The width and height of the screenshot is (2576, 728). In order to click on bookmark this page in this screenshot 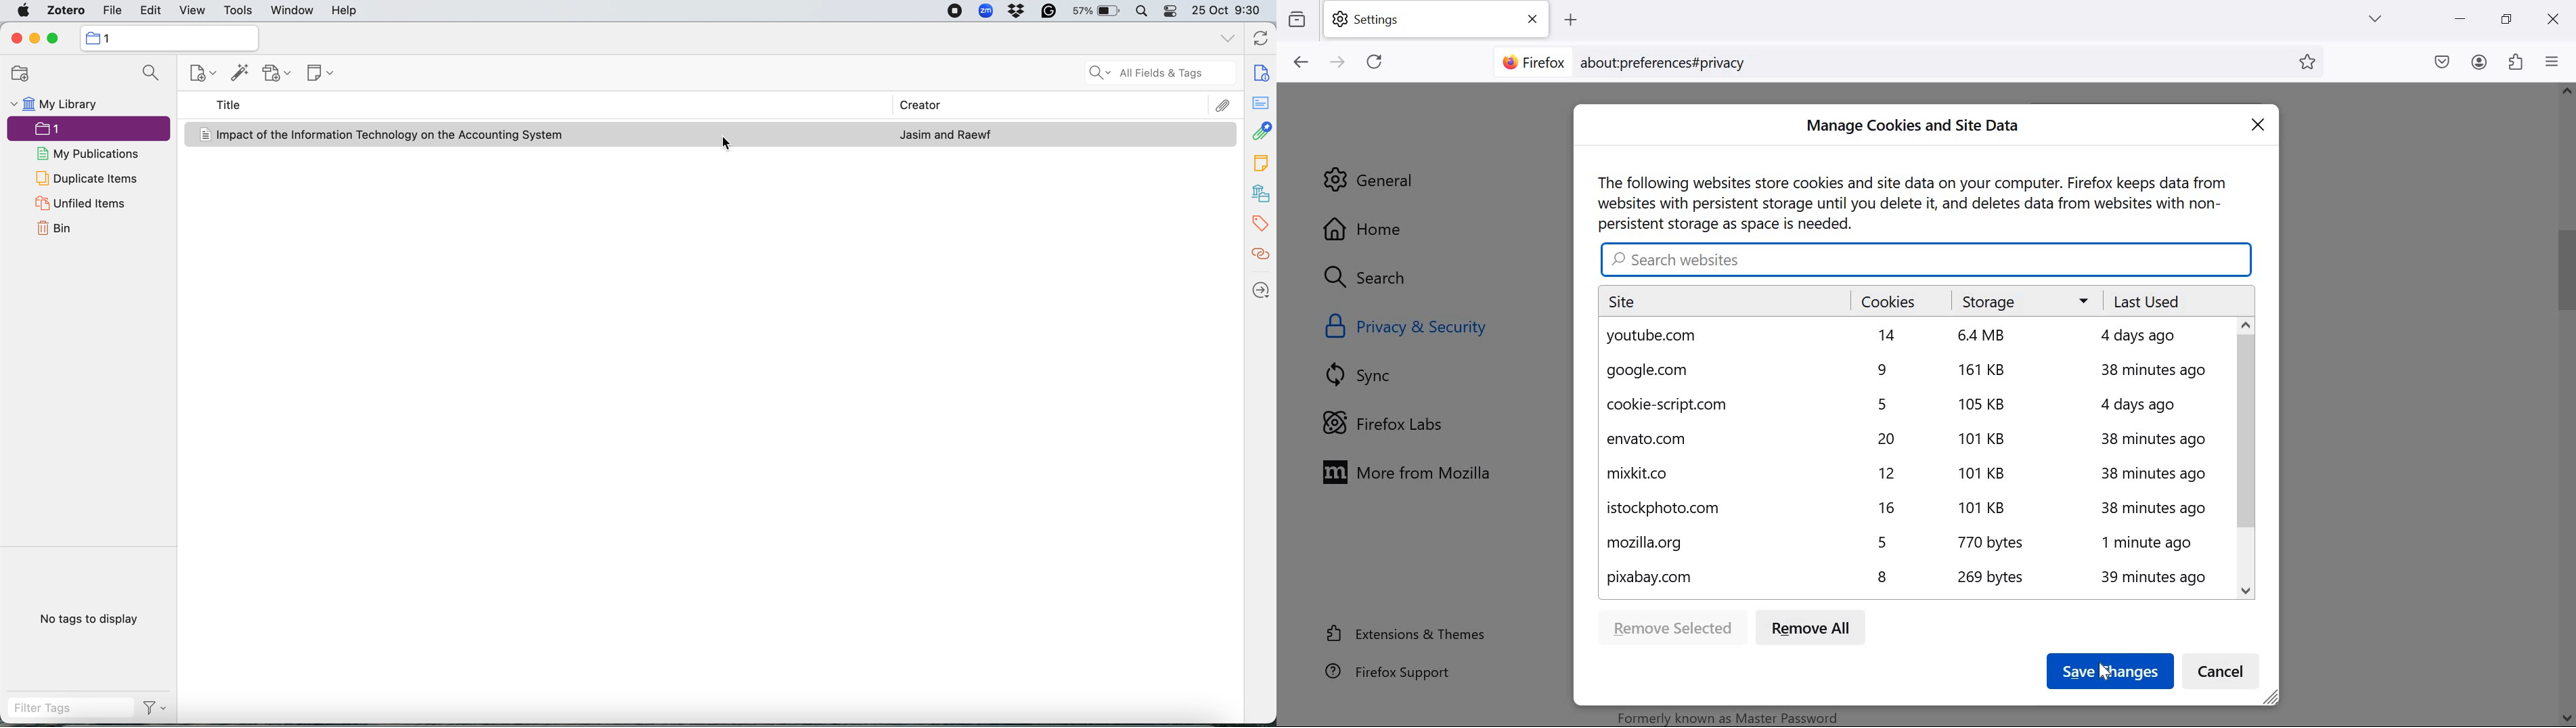, I will do `click(2312, 62)`.